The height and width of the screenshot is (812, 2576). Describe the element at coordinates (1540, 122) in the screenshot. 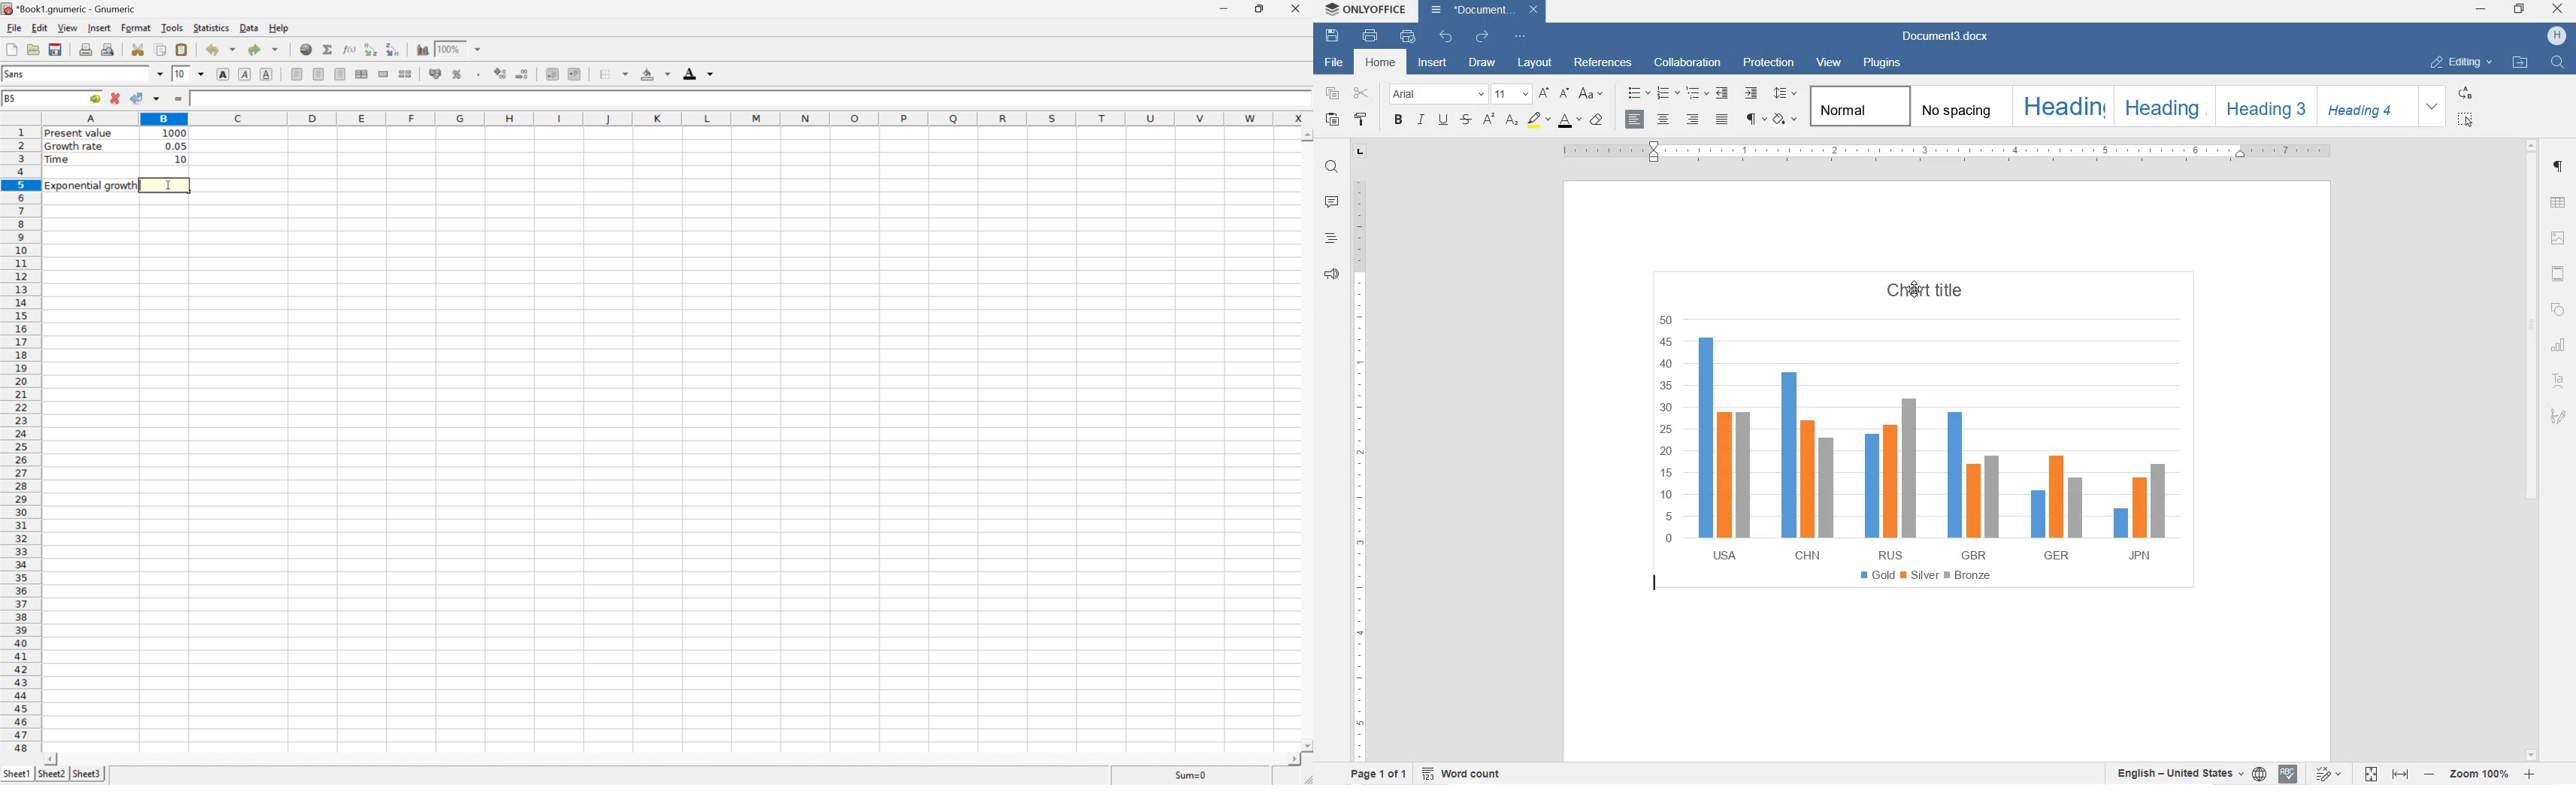

I see `HIGHLIGHT COLOR` at that location.